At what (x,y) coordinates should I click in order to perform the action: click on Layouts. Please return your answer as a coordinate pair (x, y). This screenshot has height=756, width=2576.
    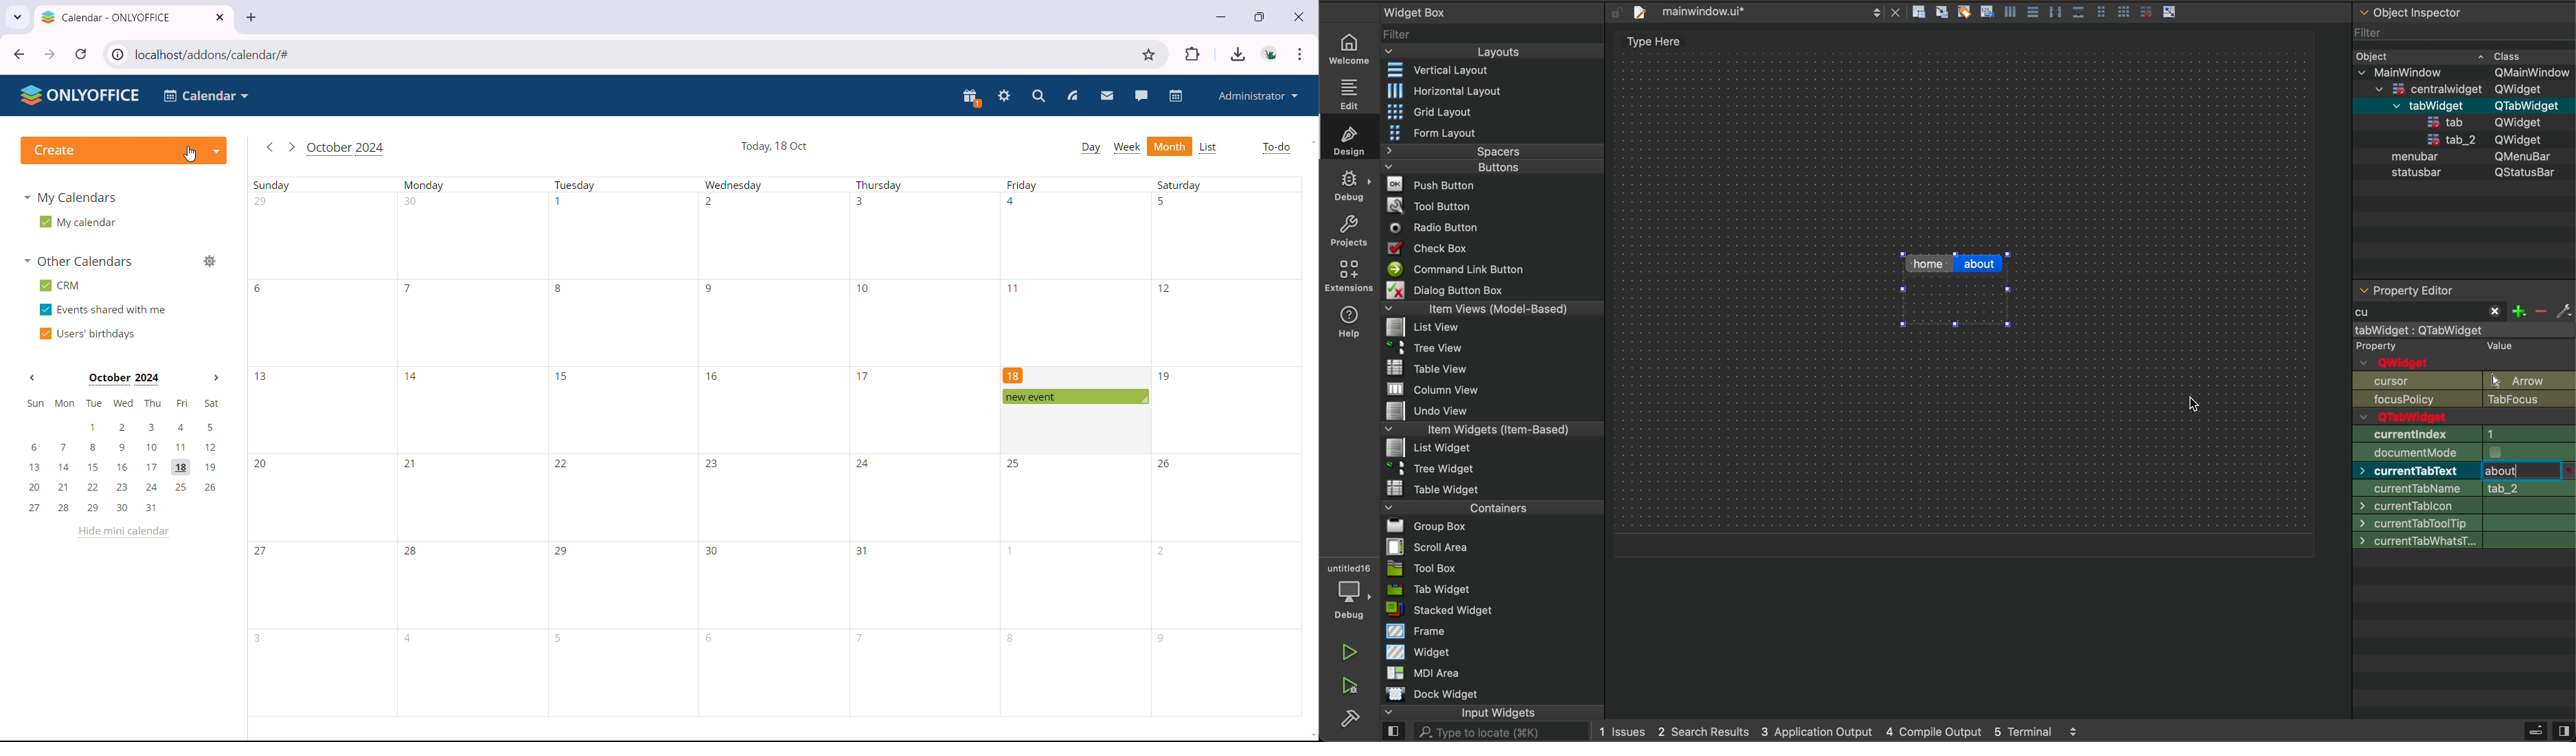
    Looking at the image, I should click on (1493, 52).